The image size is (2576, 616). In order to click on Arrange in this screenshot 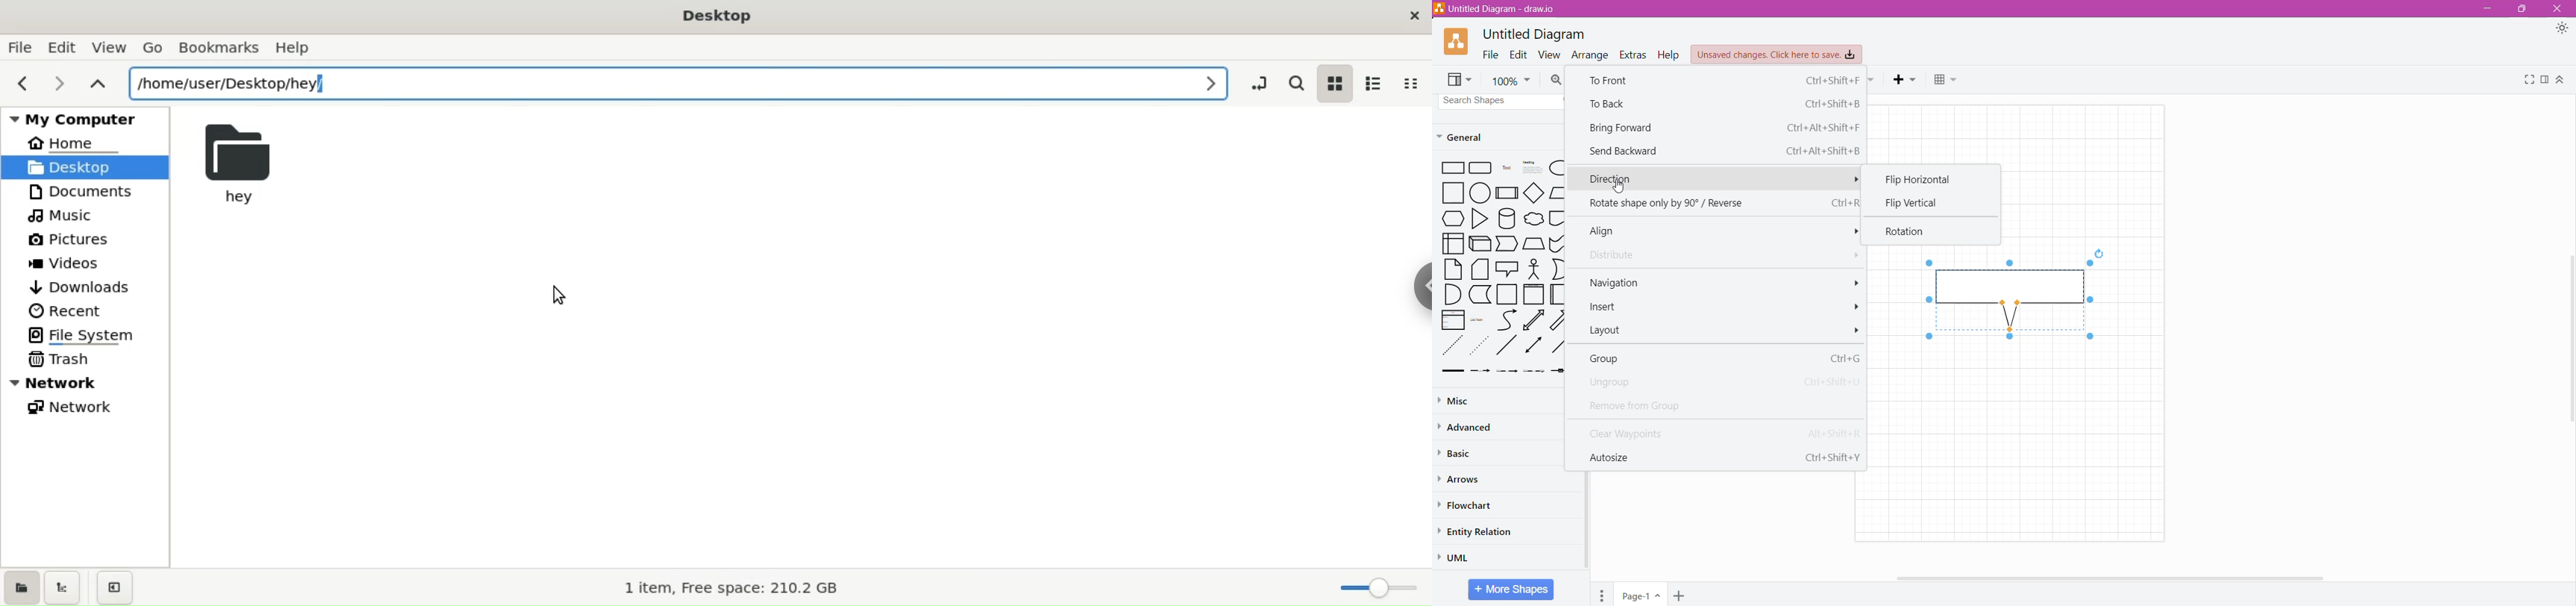, I will do `click(1590, 54)`.